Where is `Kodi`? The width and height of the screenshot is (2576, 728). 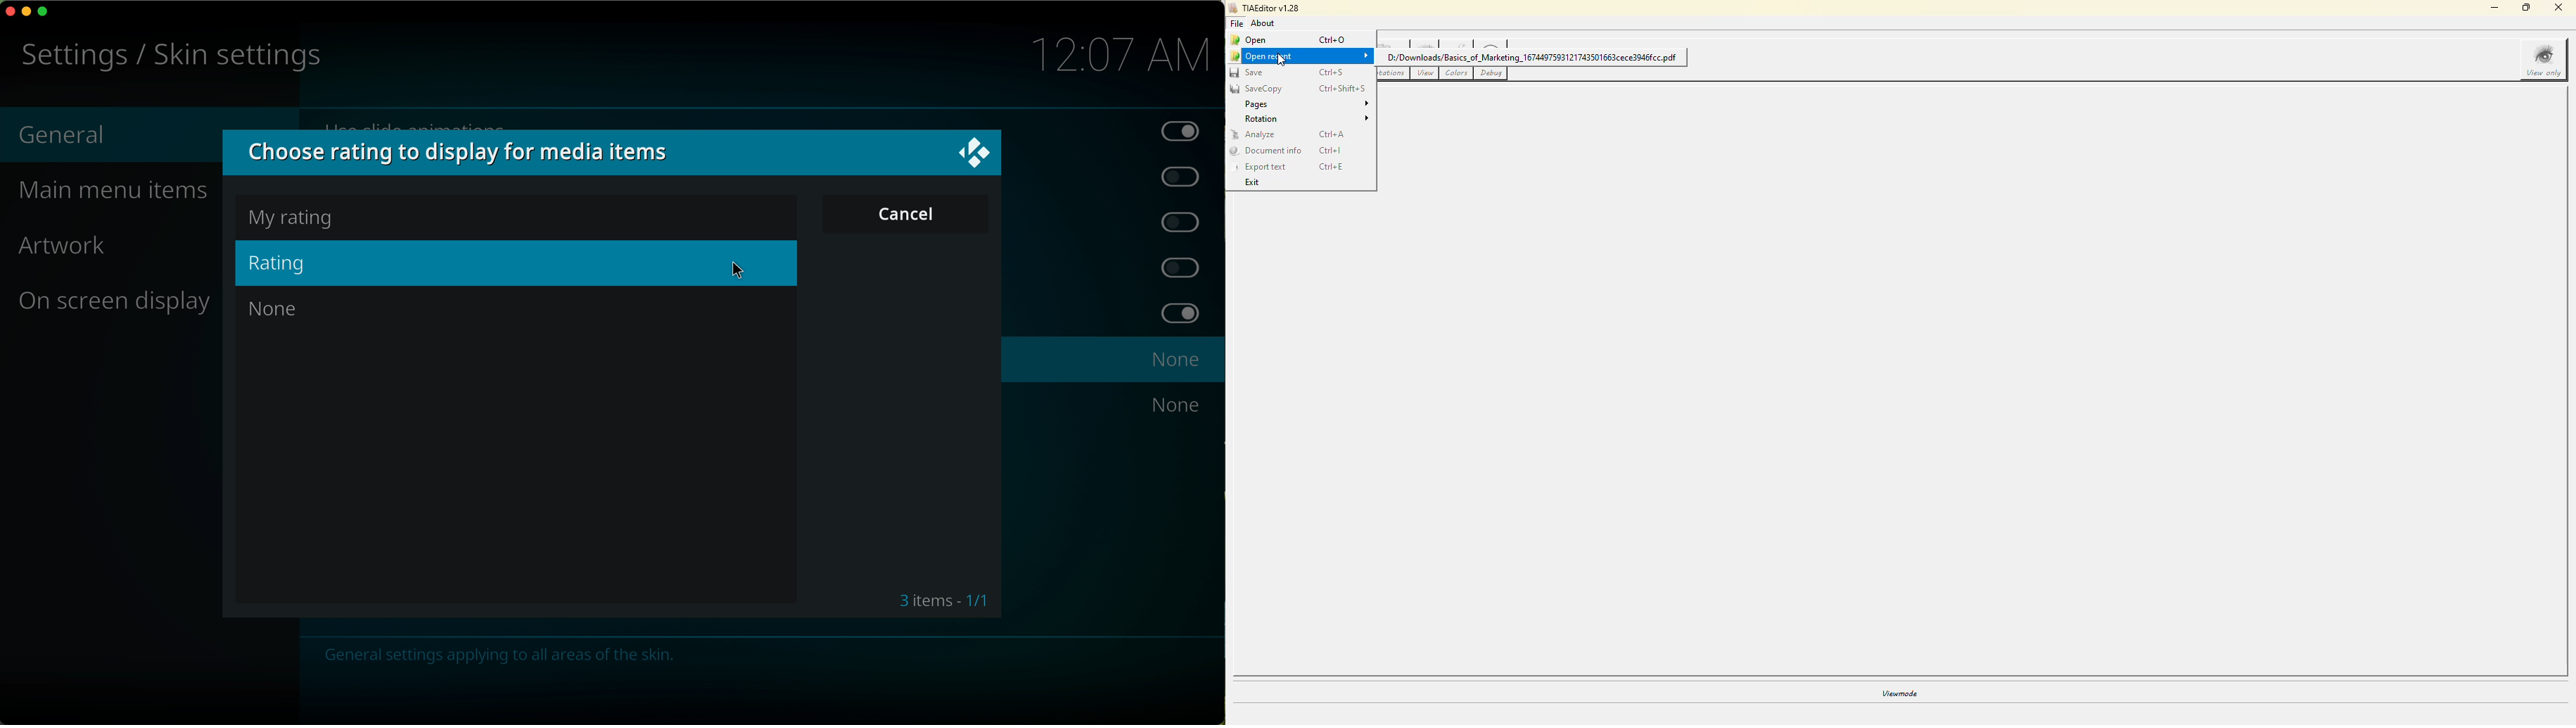 Kodi is located at coordinates (975, 153).